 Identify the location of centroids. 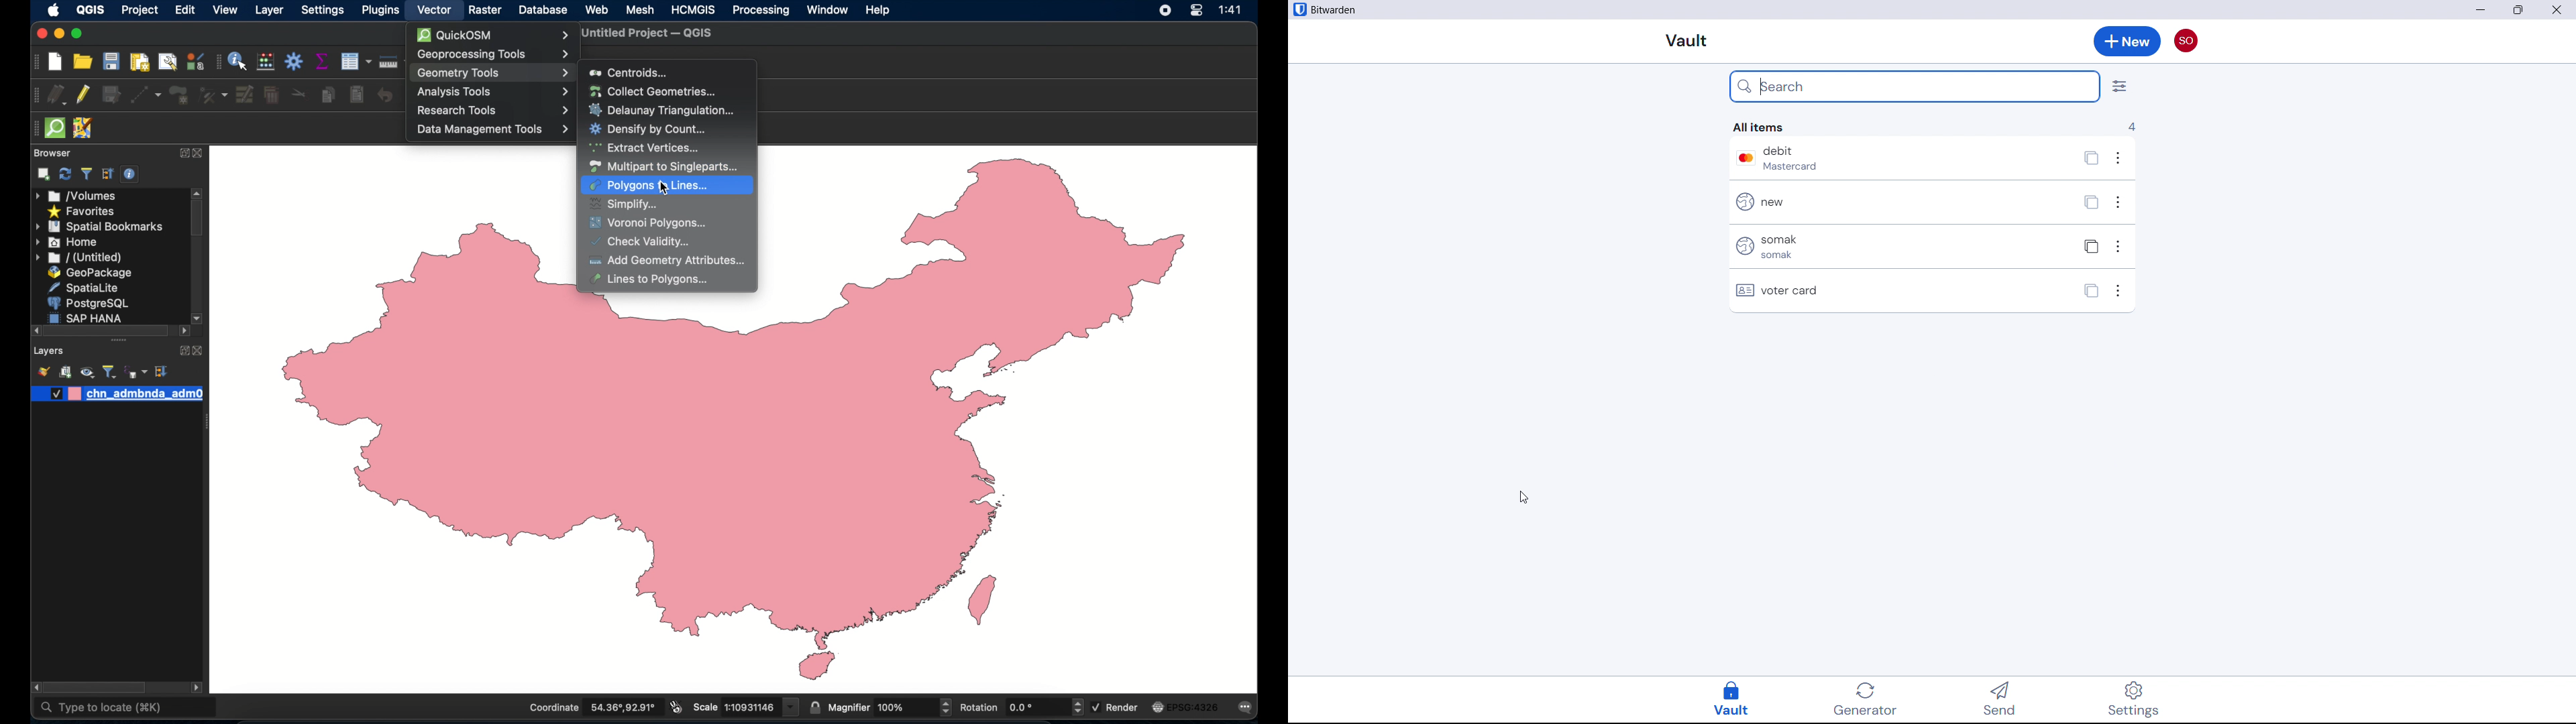
(629, 72).